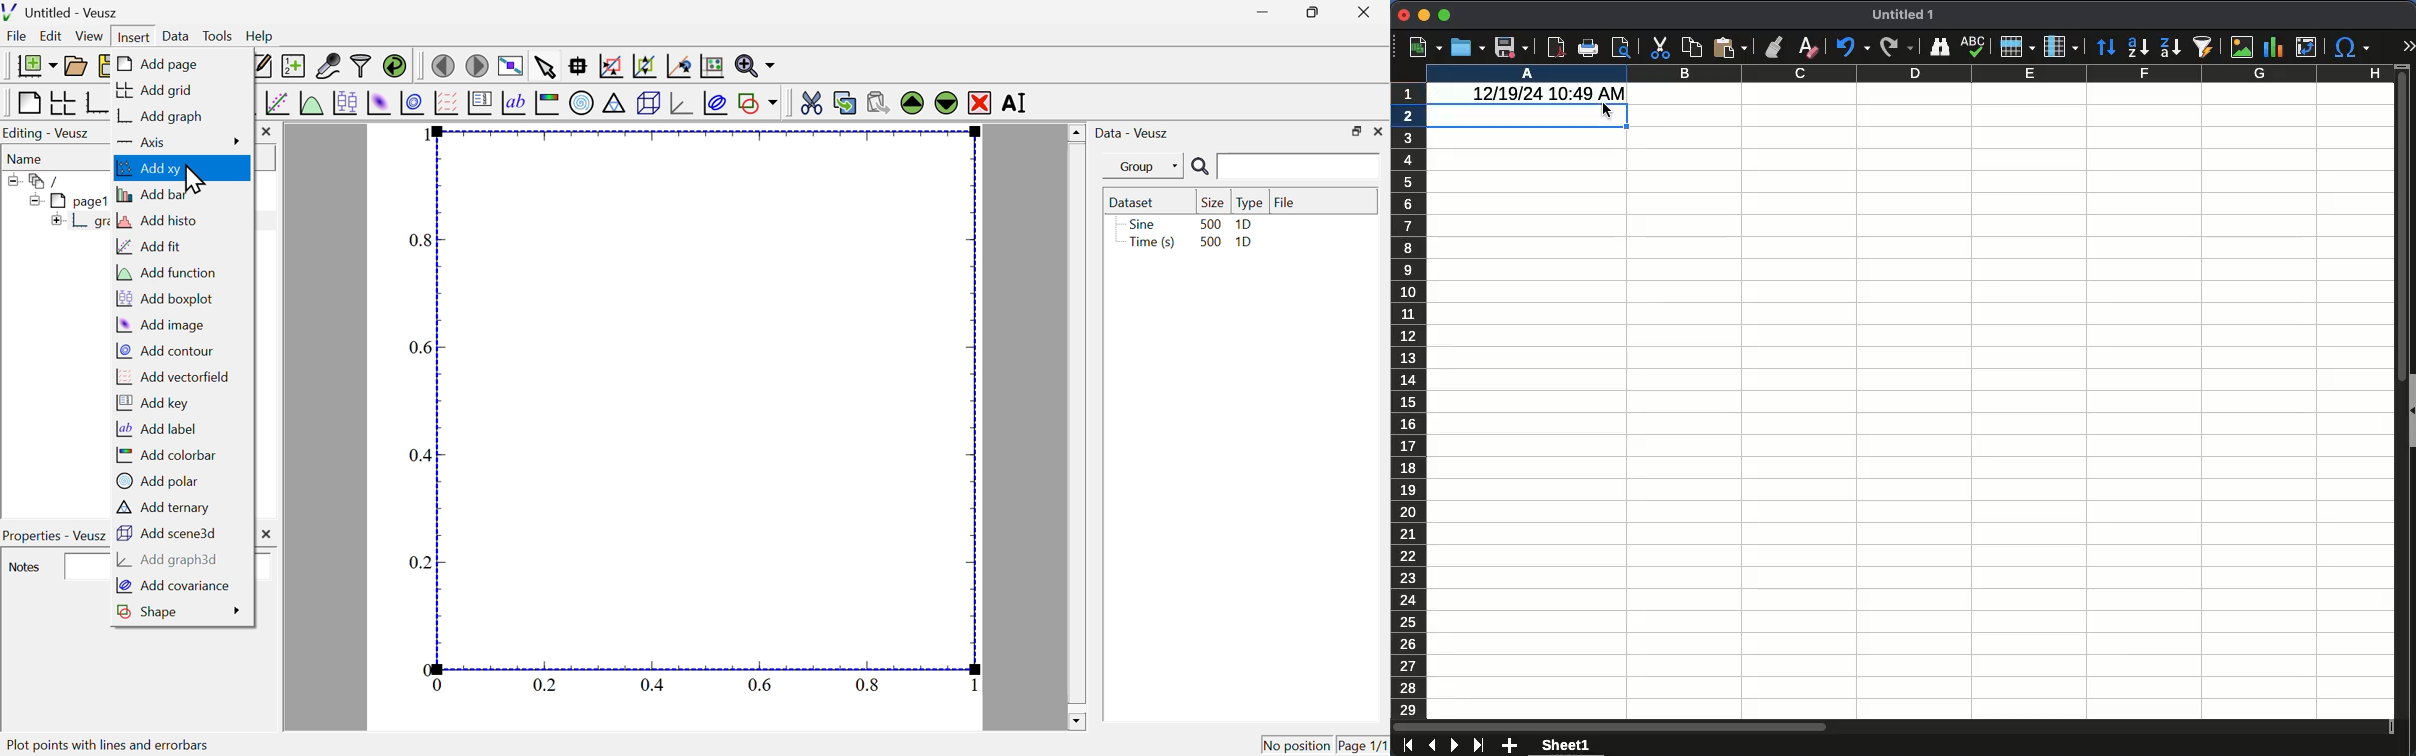 This screenshot has width=2436, height=756. What do you see at coordinates (1557, 48) in the screenshot?
I see `pdf viewer` at bounding box center [1557, 48].